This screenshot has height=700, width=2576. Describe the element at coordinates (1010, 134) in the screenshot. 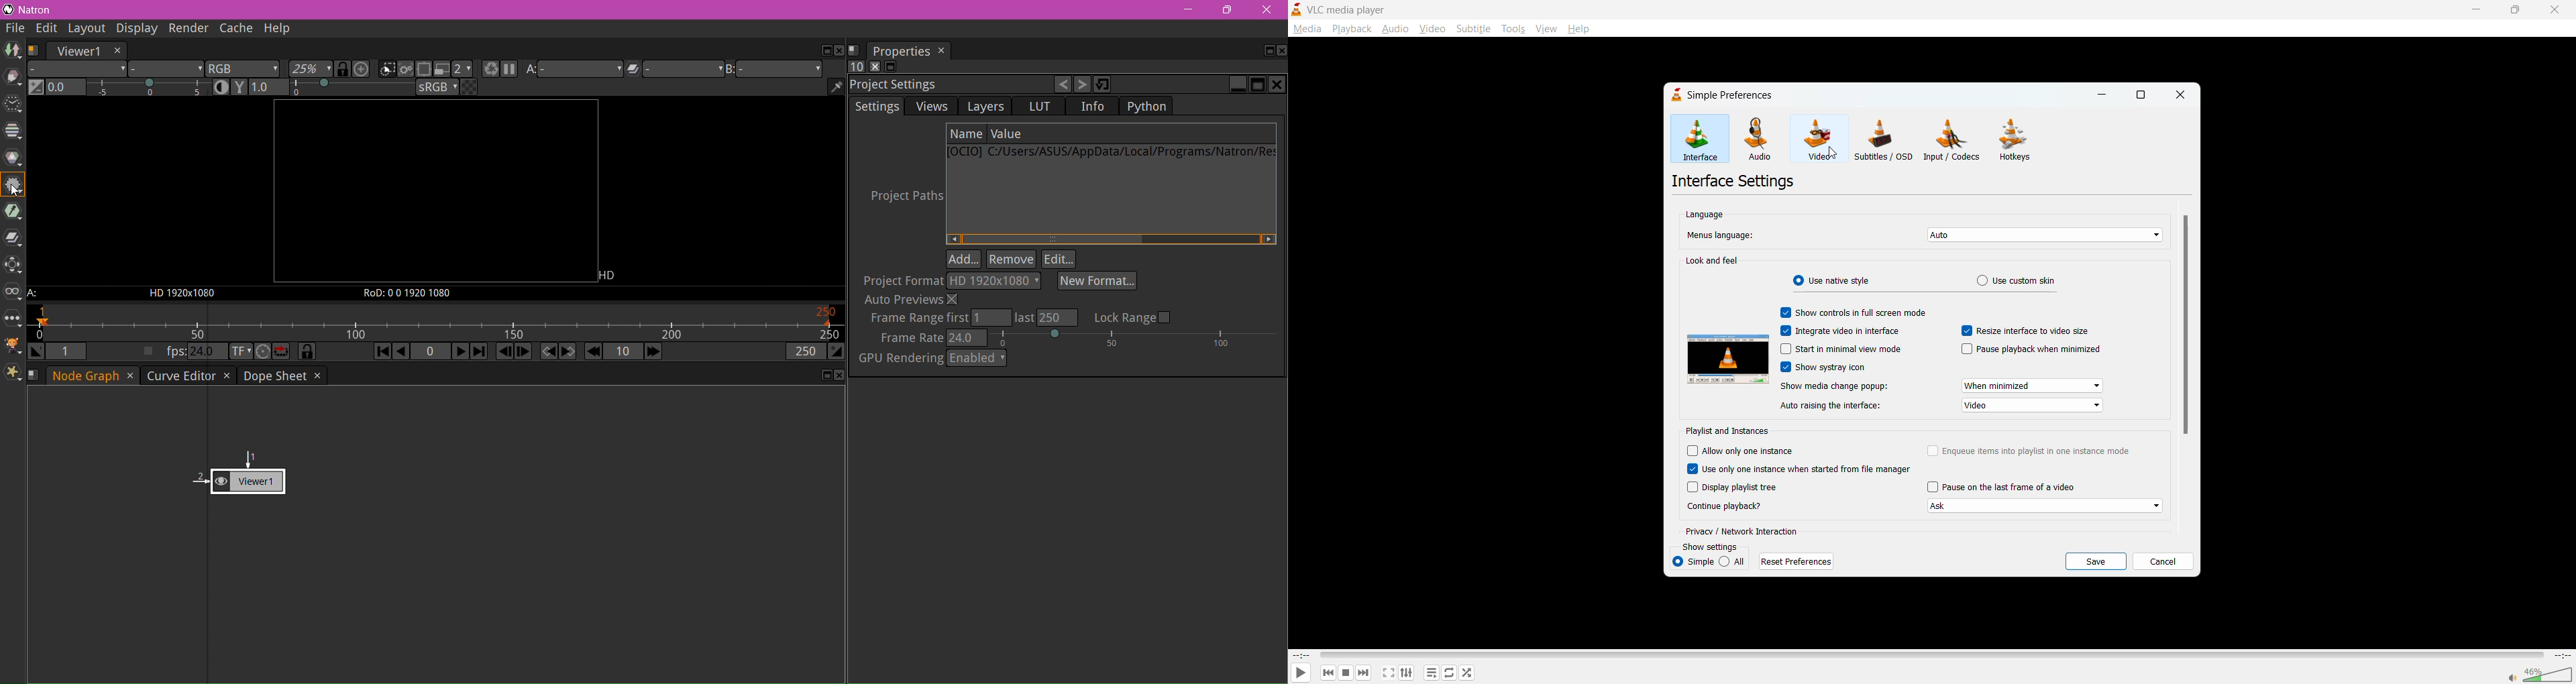

I see `Value` at that location.